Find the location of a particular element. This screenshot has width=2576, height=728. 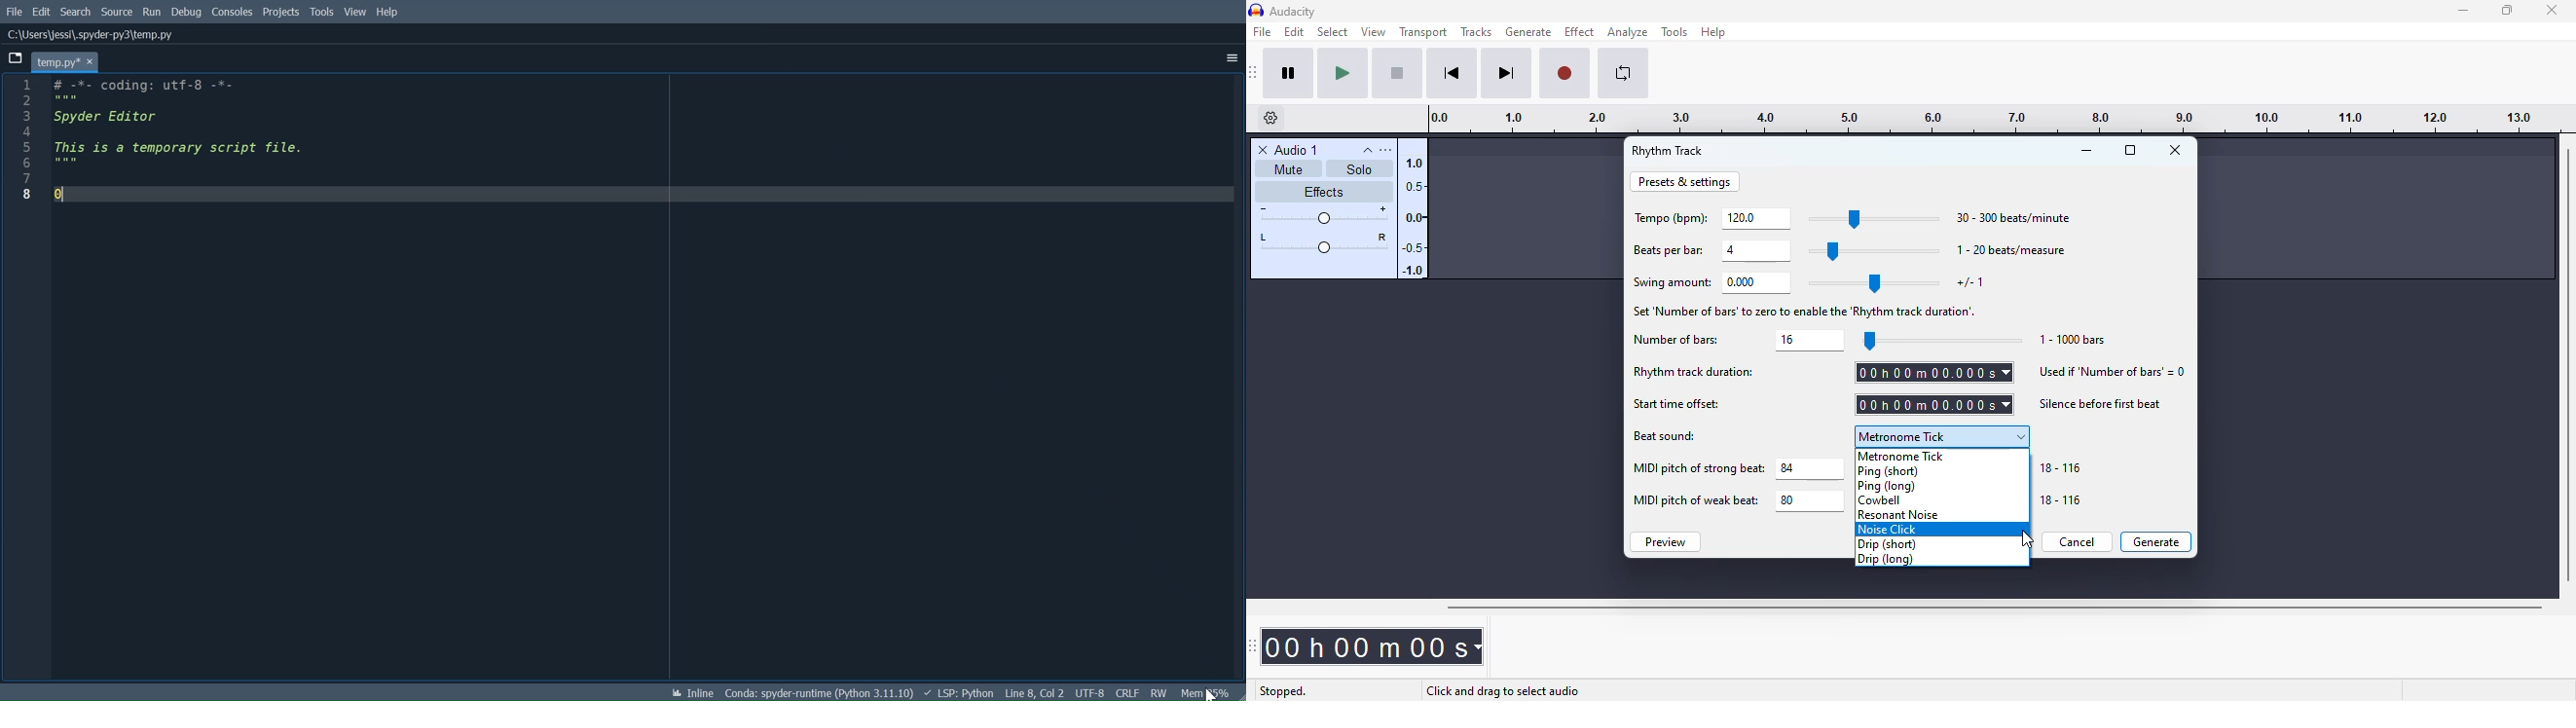

maximize is located at coordinates (2507, 10).